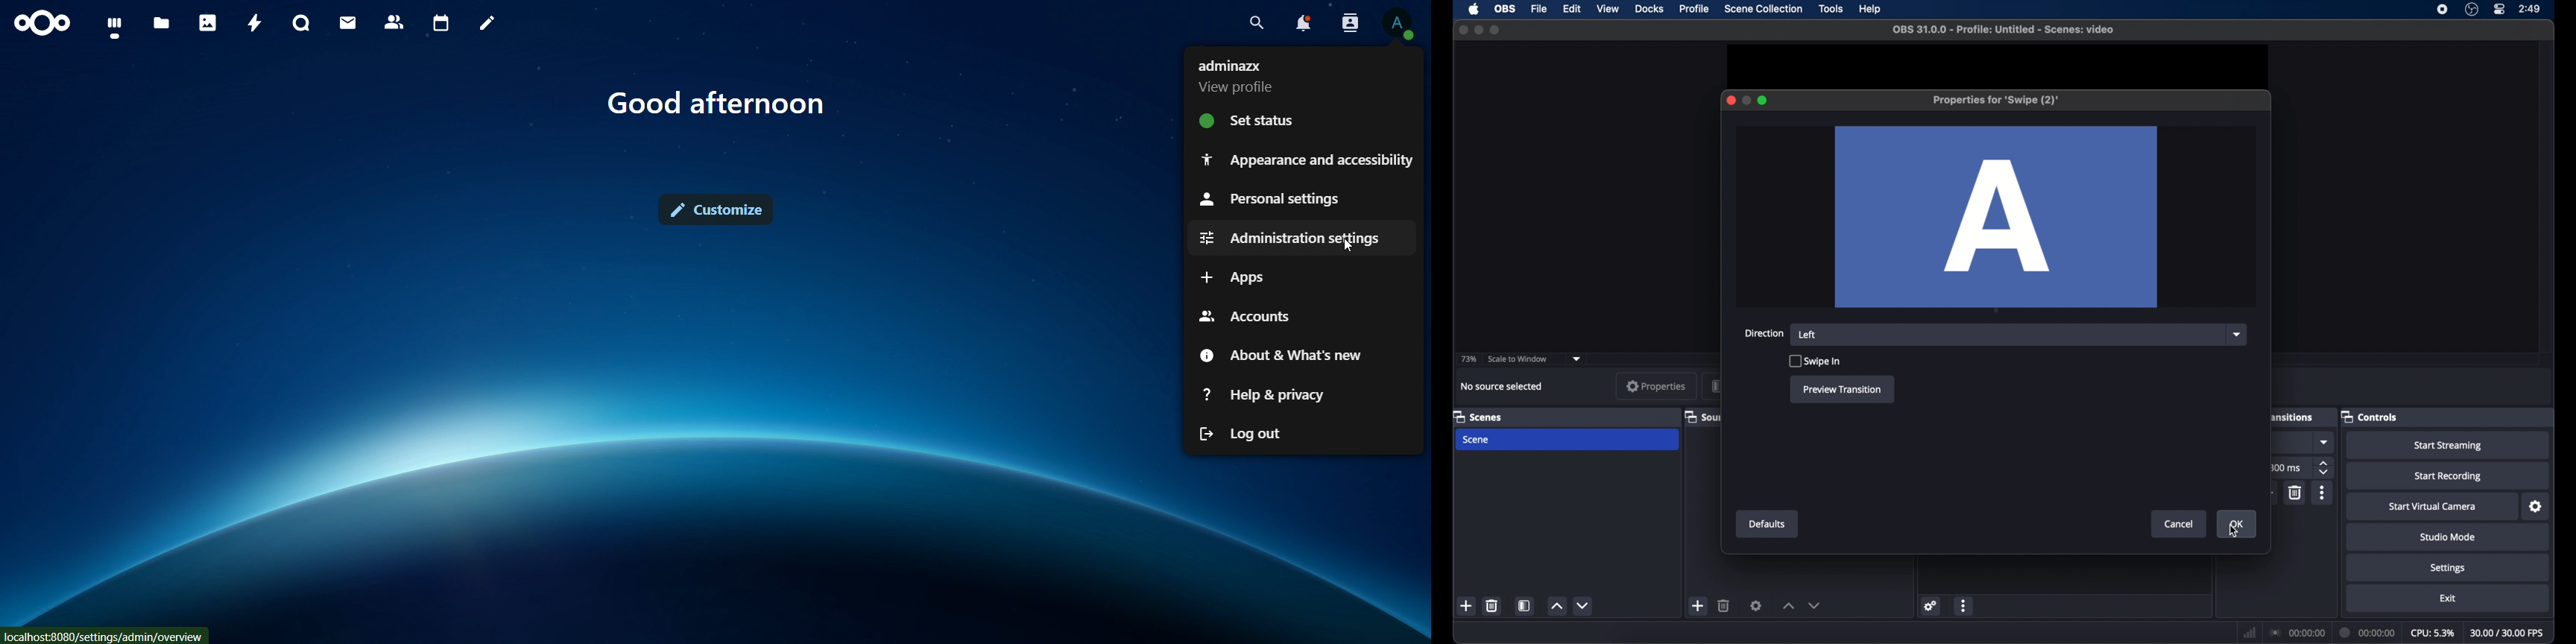  I want to click on cancel, so click(2179, 525).